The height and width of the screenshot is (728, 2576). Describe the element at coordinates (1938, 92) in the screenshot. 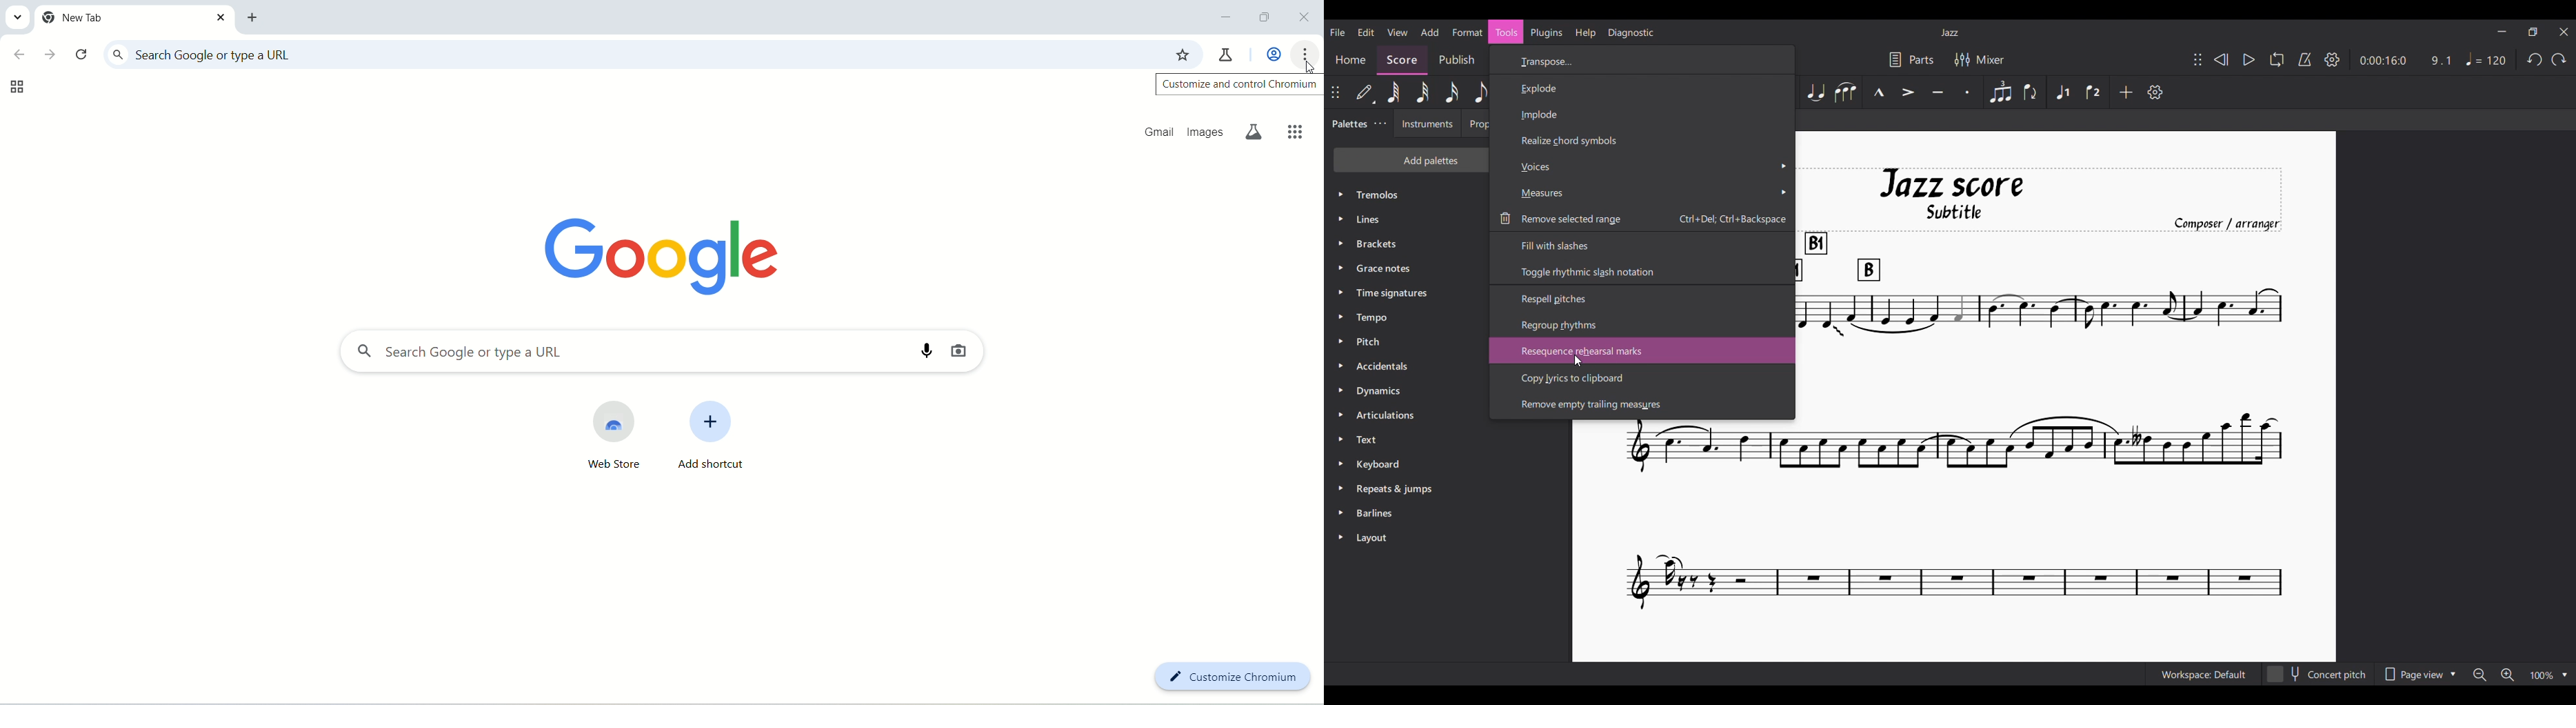

I see `Tenuto` at that location.